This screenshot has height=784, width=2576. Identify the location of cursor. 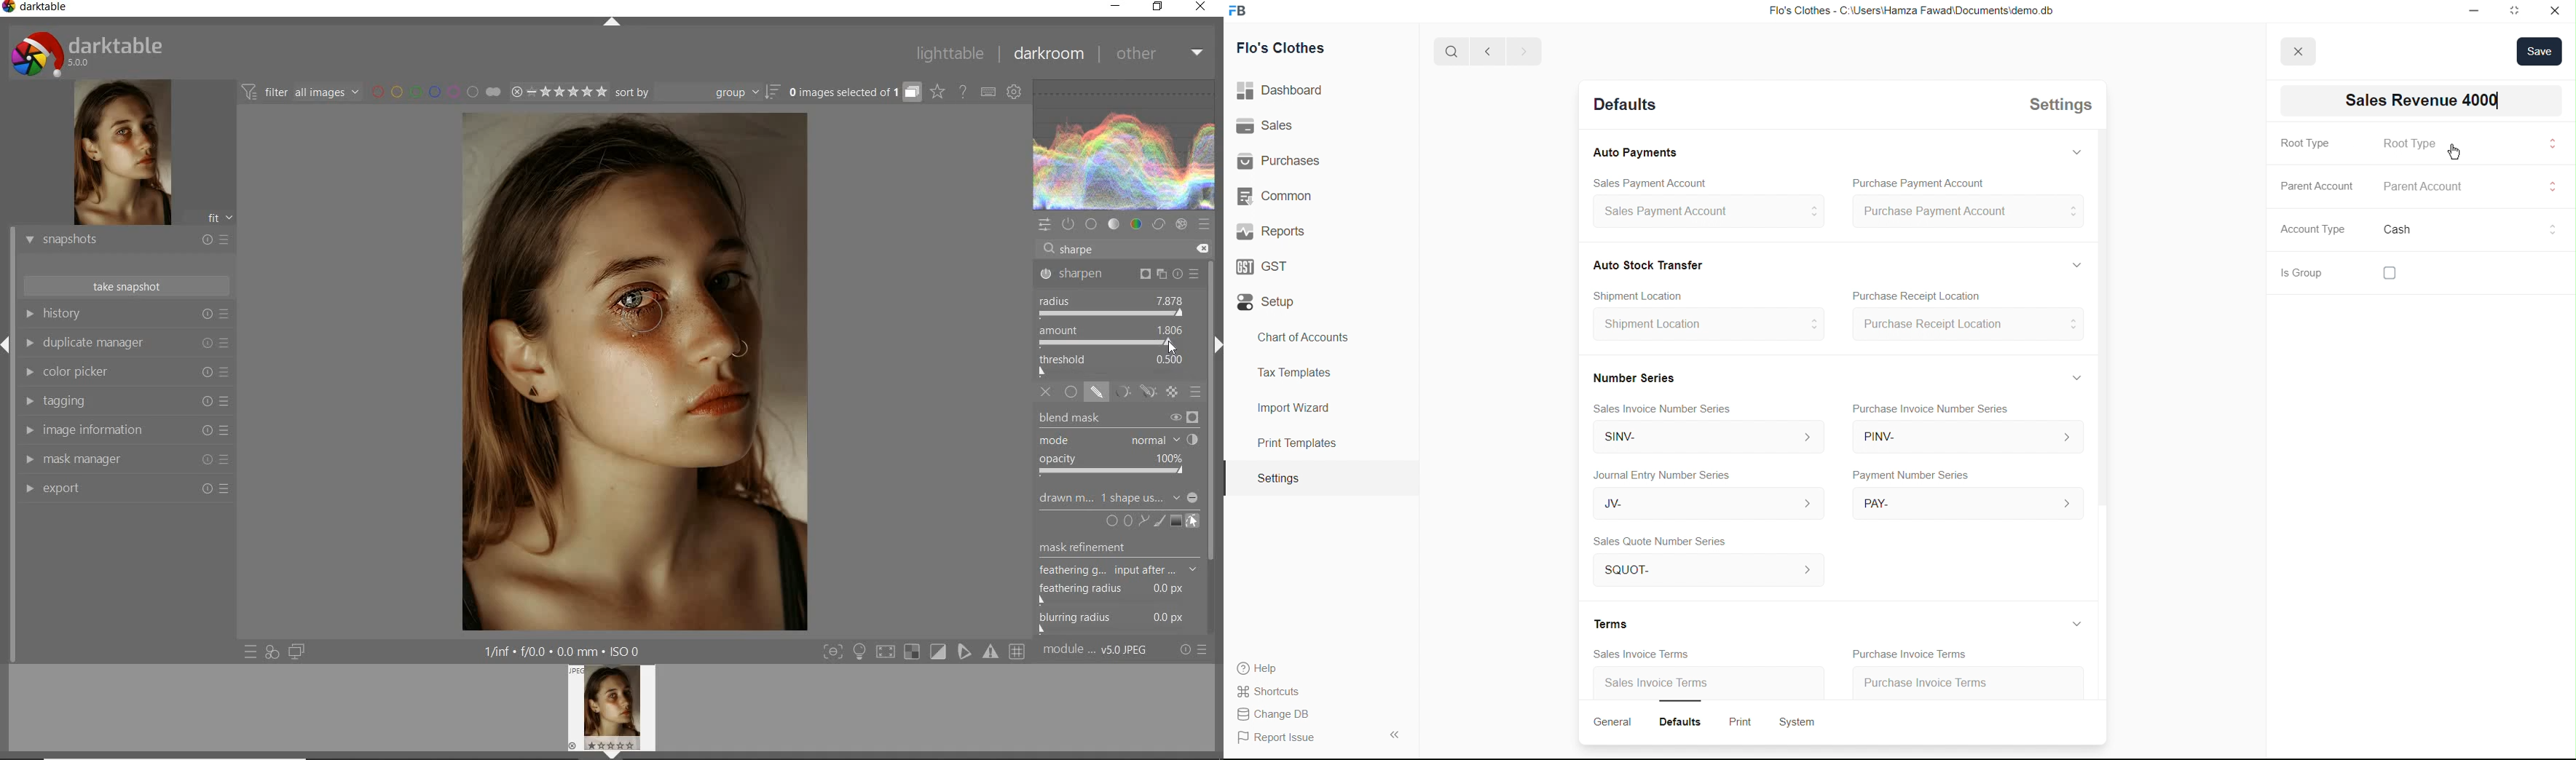
(2457, 151).